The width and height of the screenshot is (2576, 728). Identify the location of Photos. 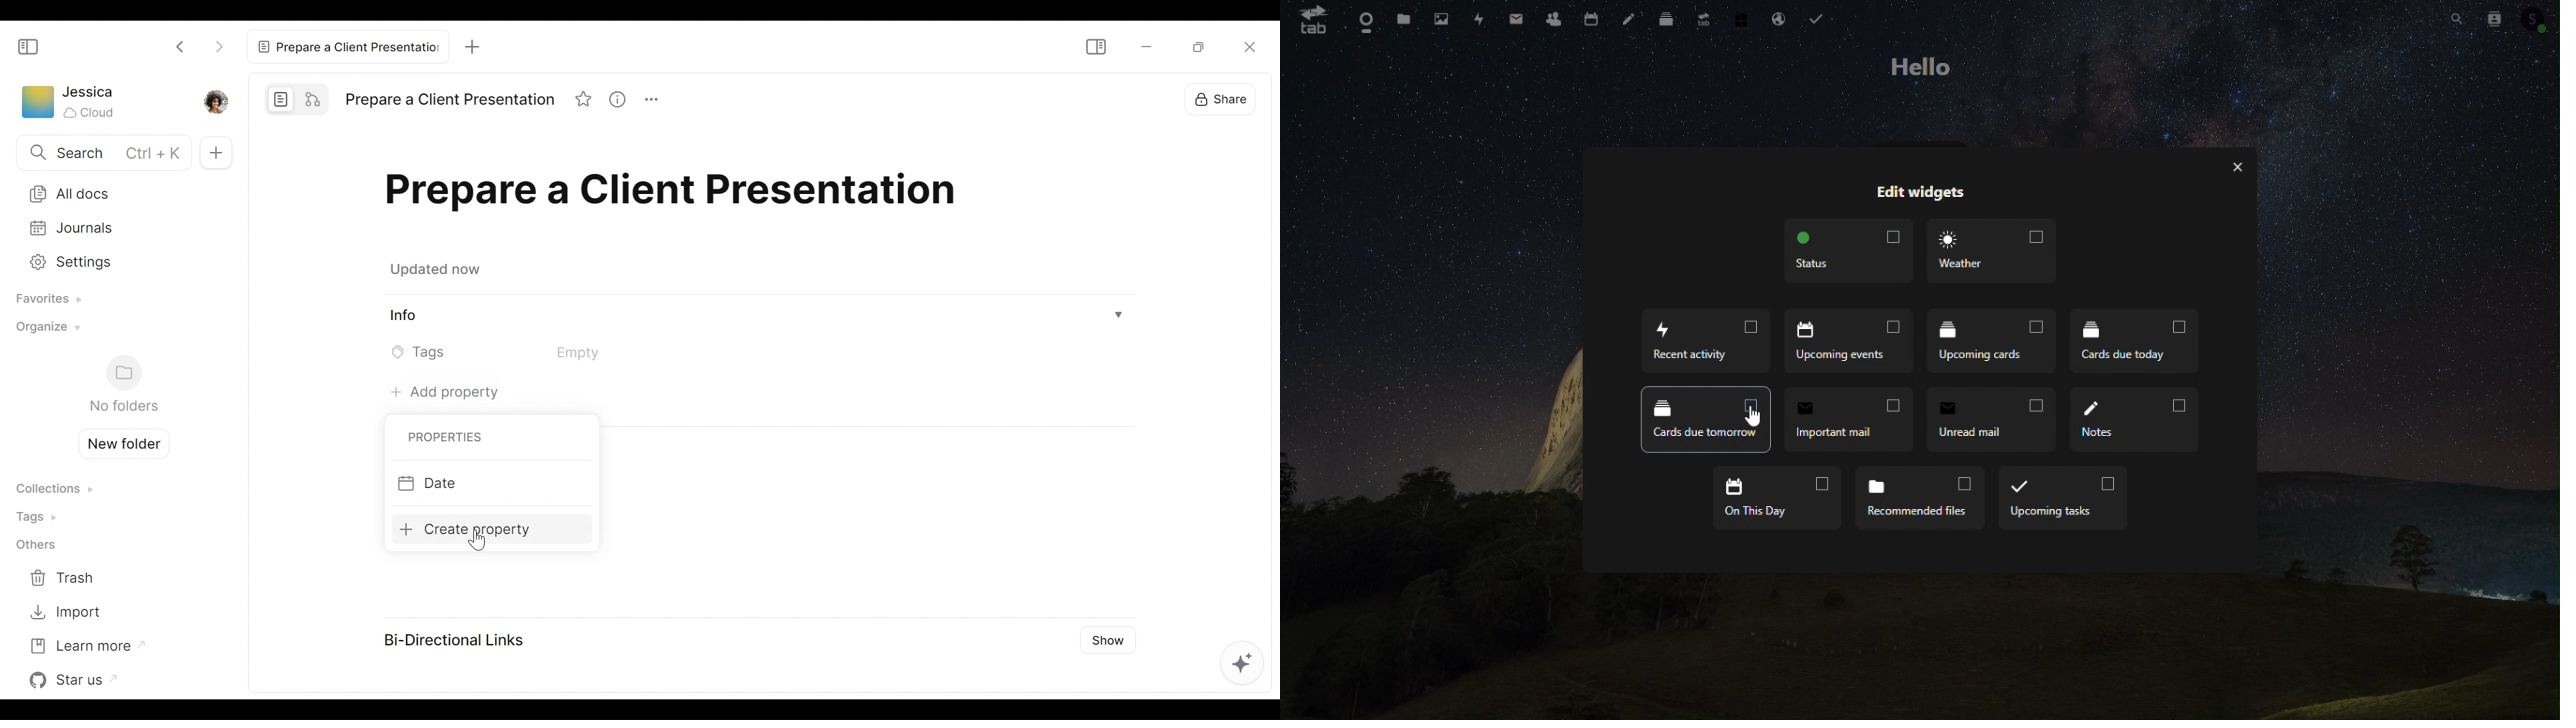
(1442, 16).